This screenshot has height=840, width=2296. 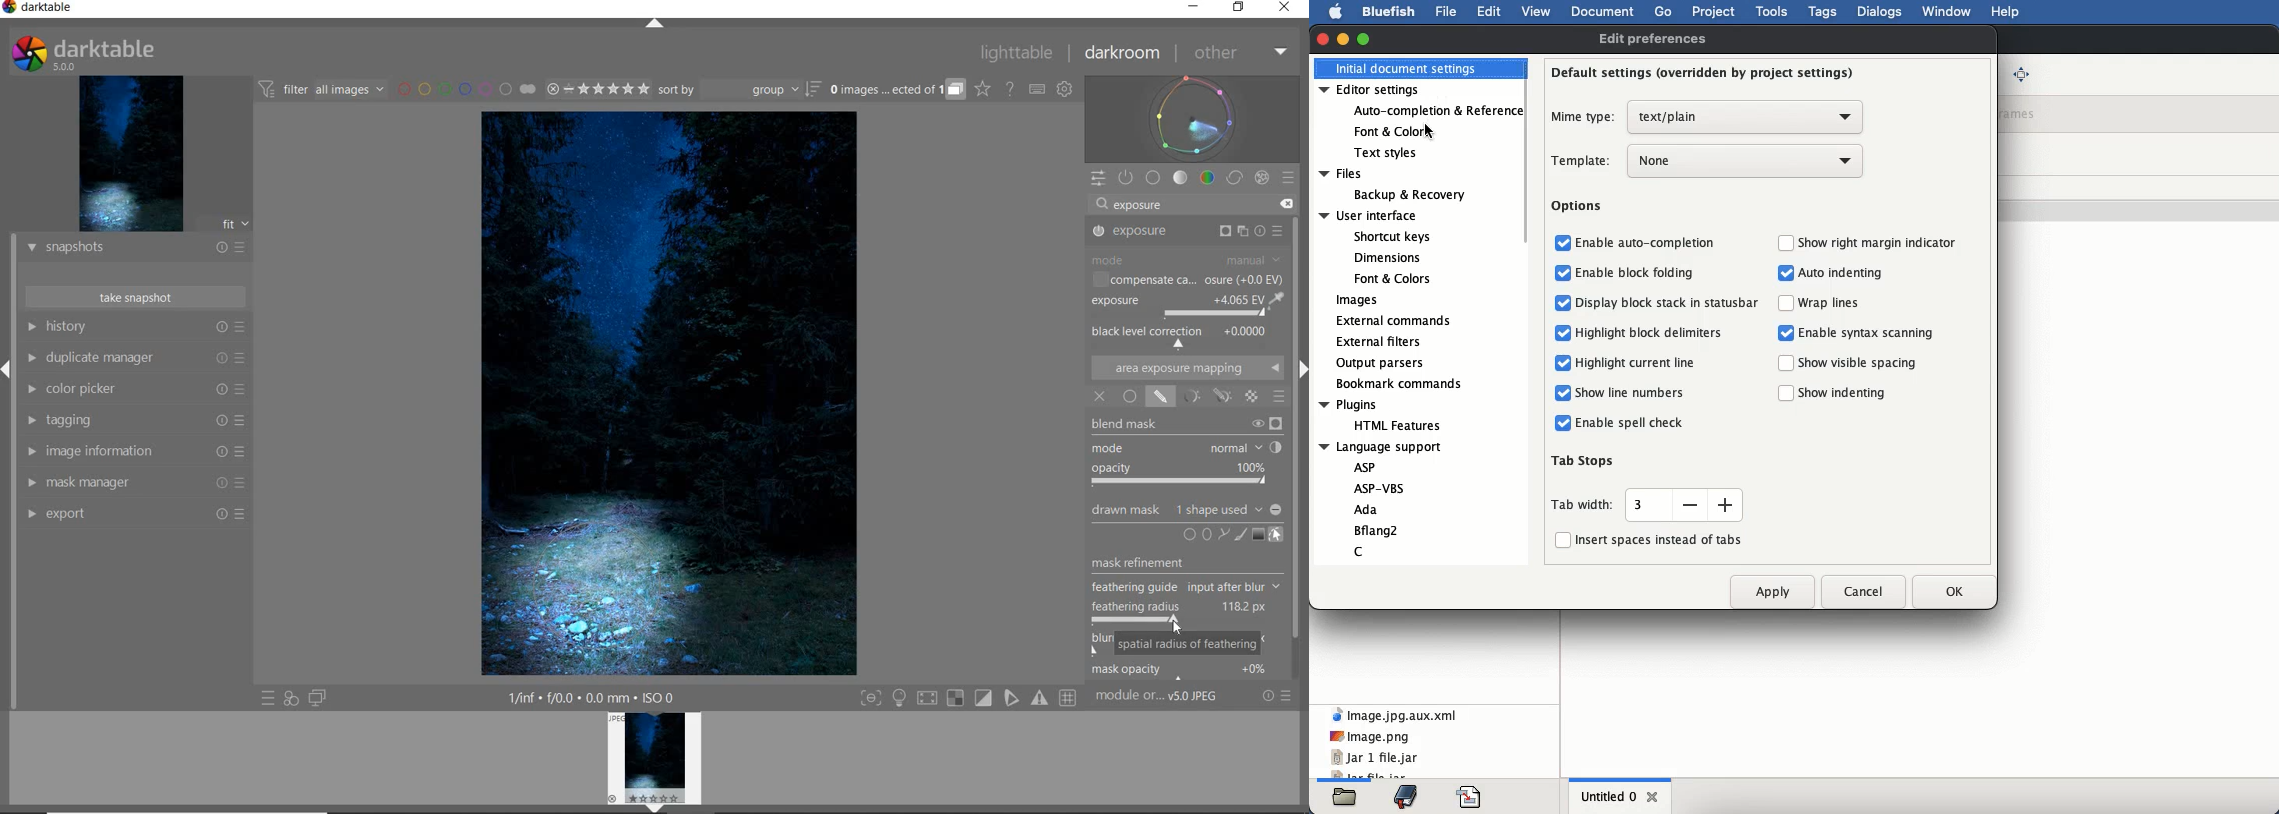 What do you see at coordinates (1374, 758) in the screenshot?
I see `jar 1 file` at bounding box center [1374, 758].